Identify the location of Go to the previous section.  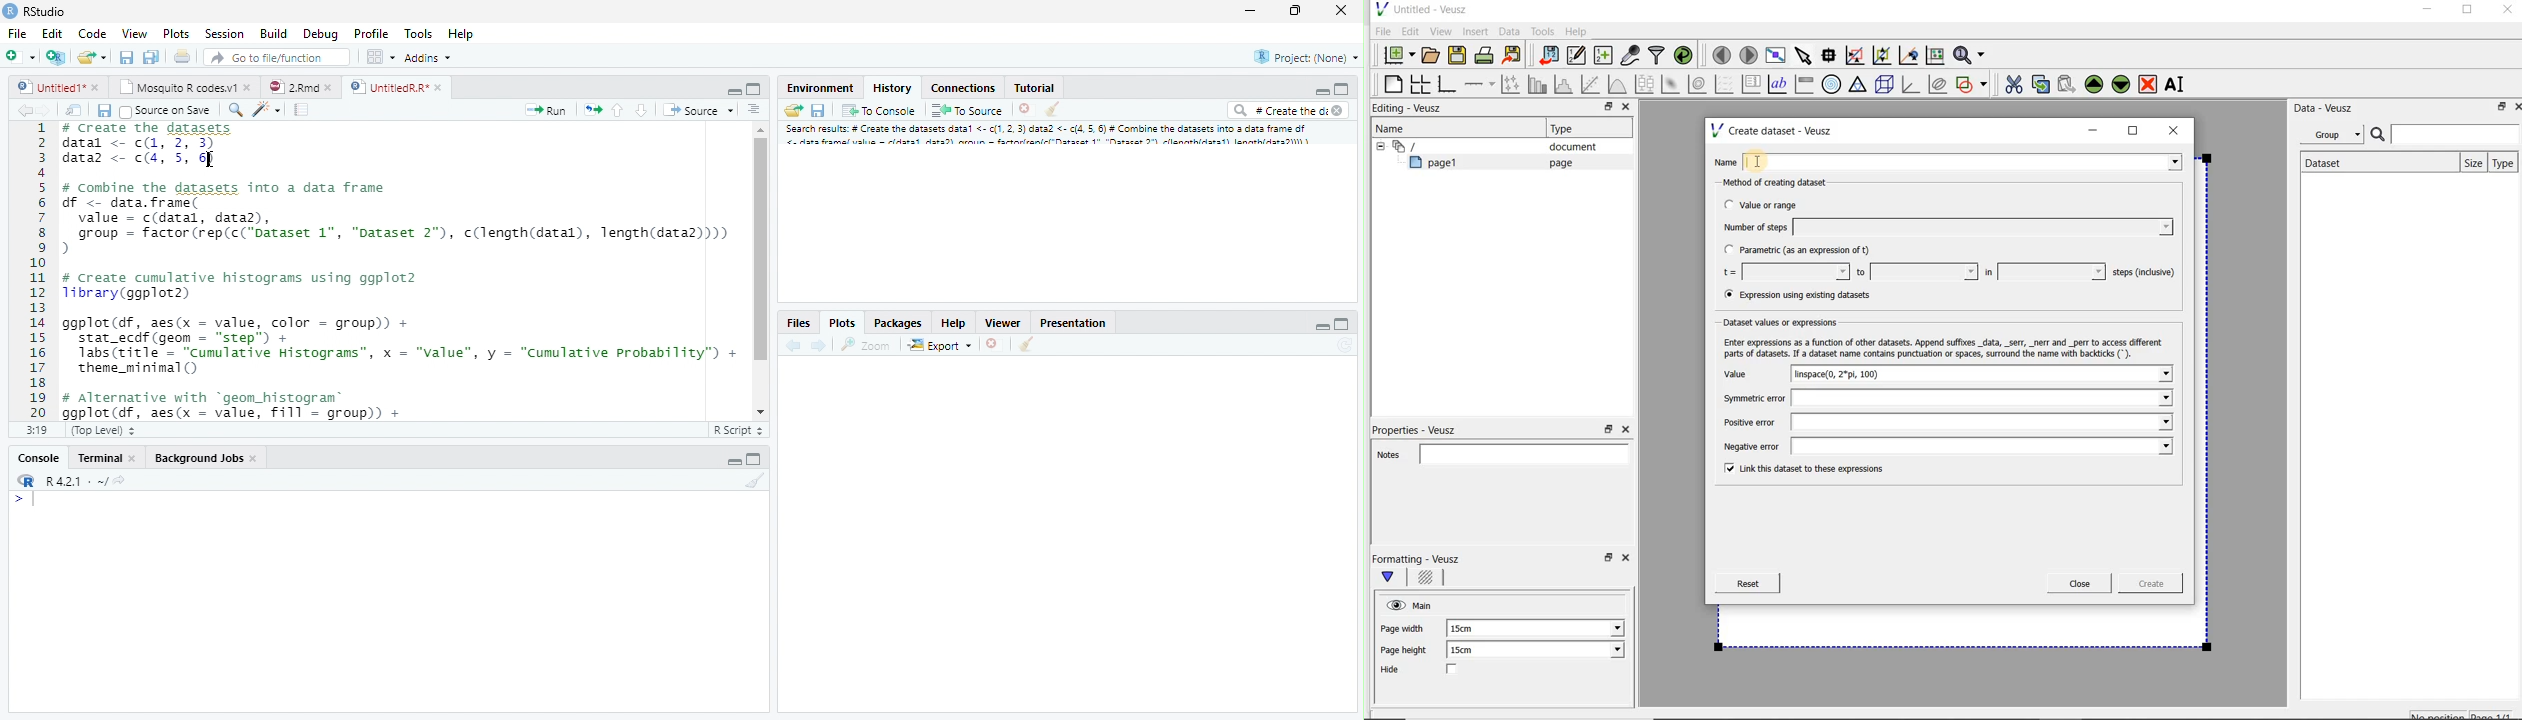
(619, 113).